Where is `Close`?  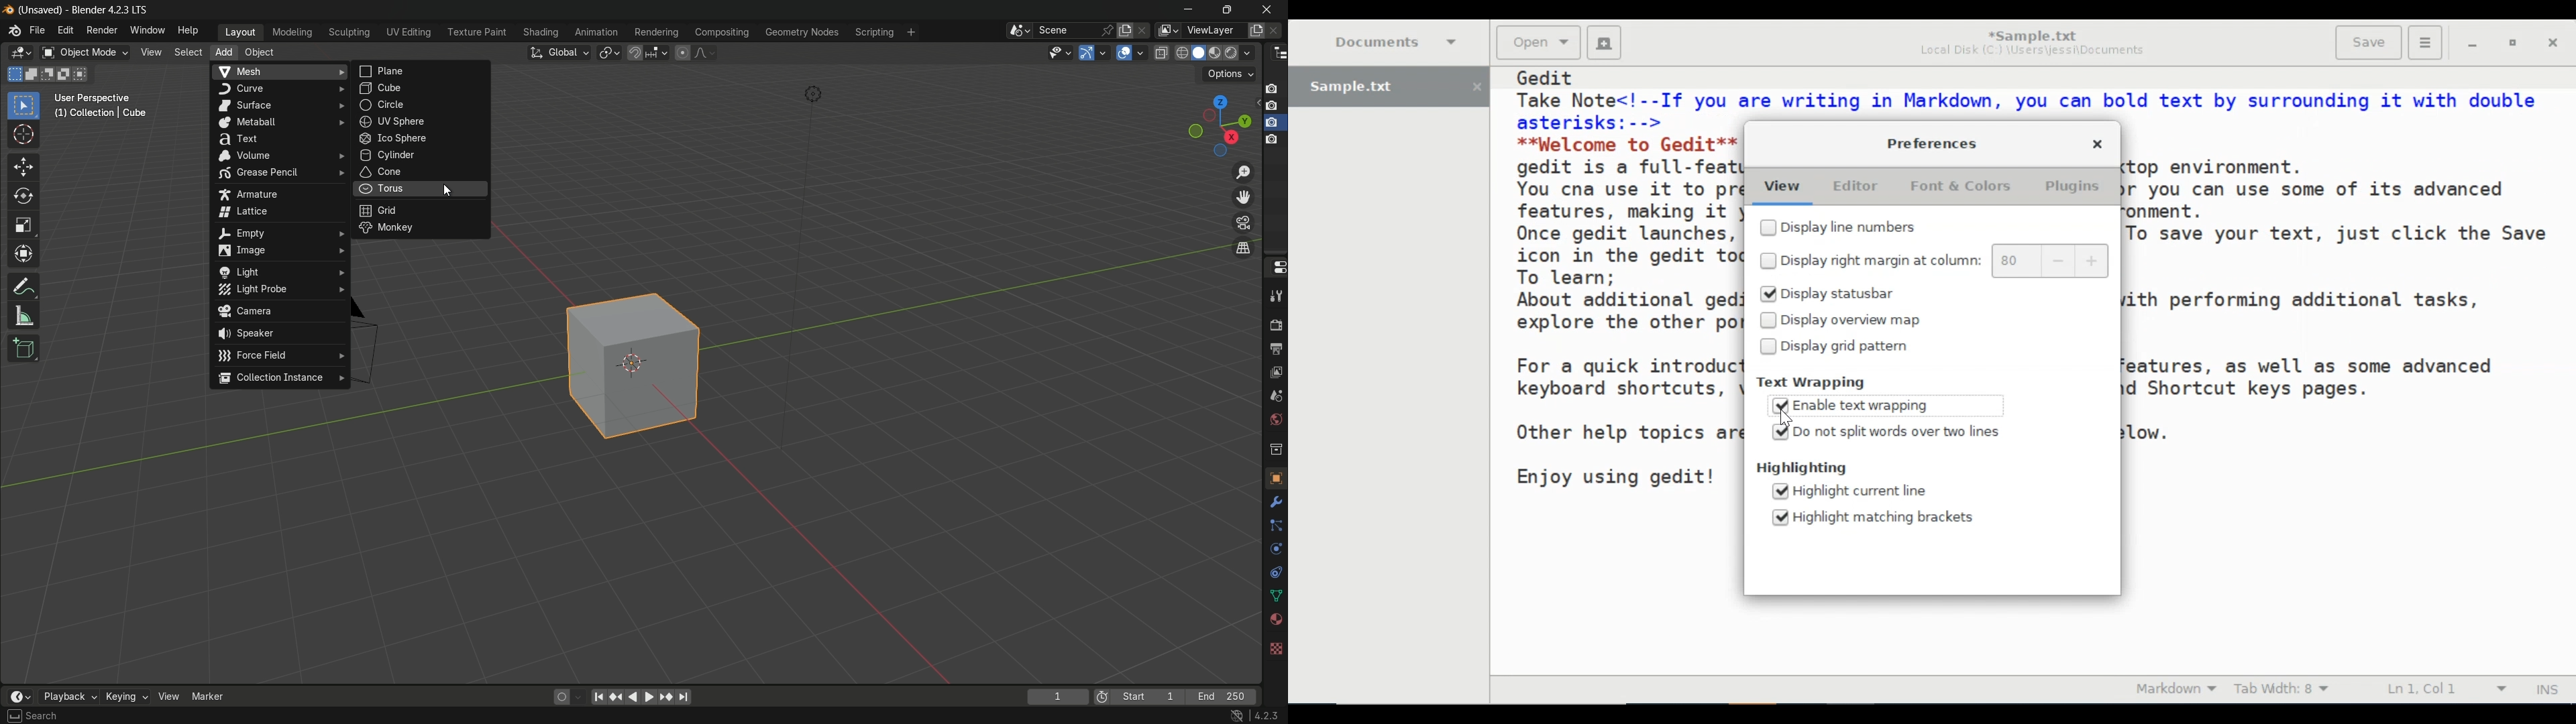
Close is located at coordinates (2096, 144).